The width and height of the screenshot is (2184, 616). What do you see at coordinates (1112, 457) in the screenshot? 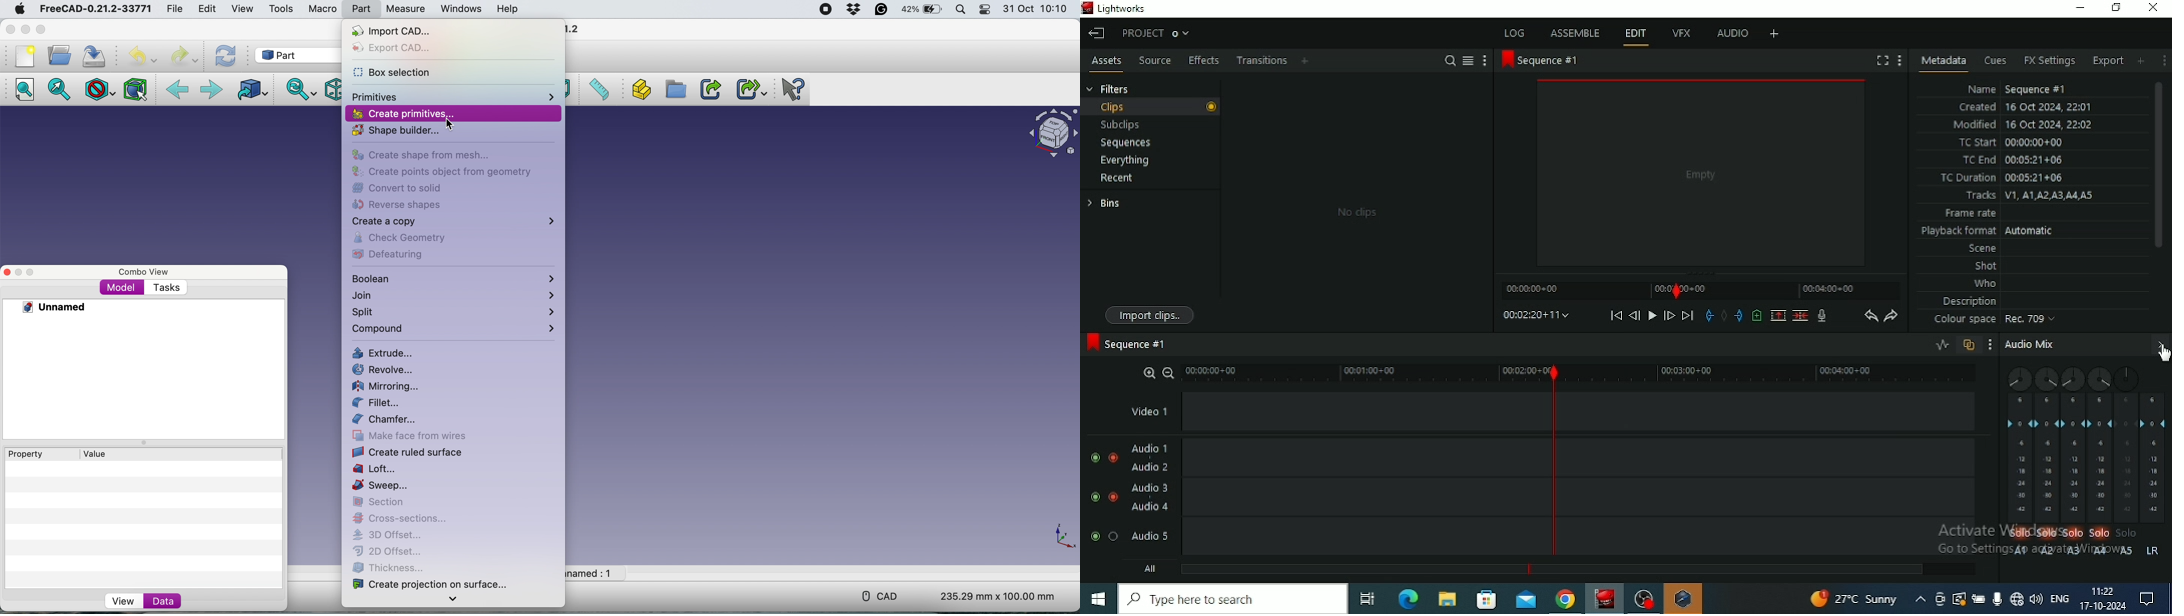
I see `Solo this track` at bounding box center [1112, 457].